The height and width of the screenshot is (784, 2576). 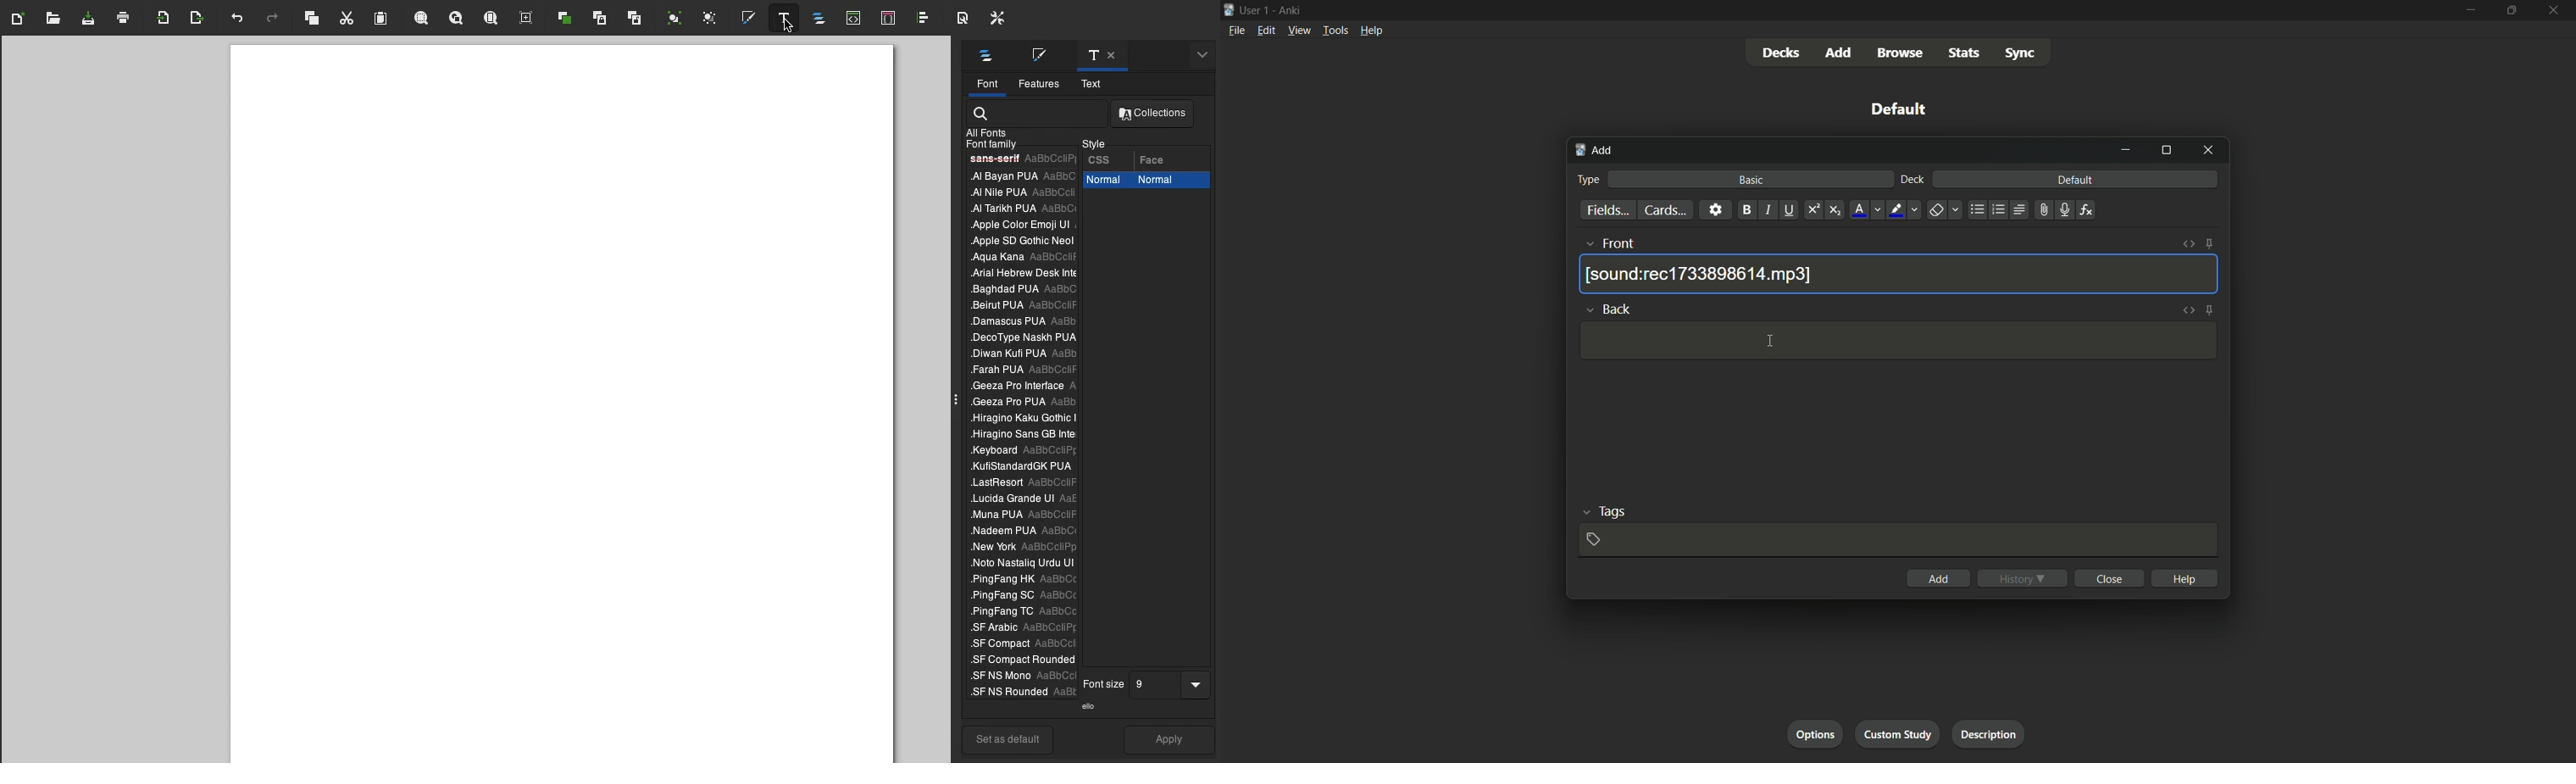 What do you see at coordinates (601, 19) in the screenshot?
I see `Create clone` at bounding box center [601, 19].